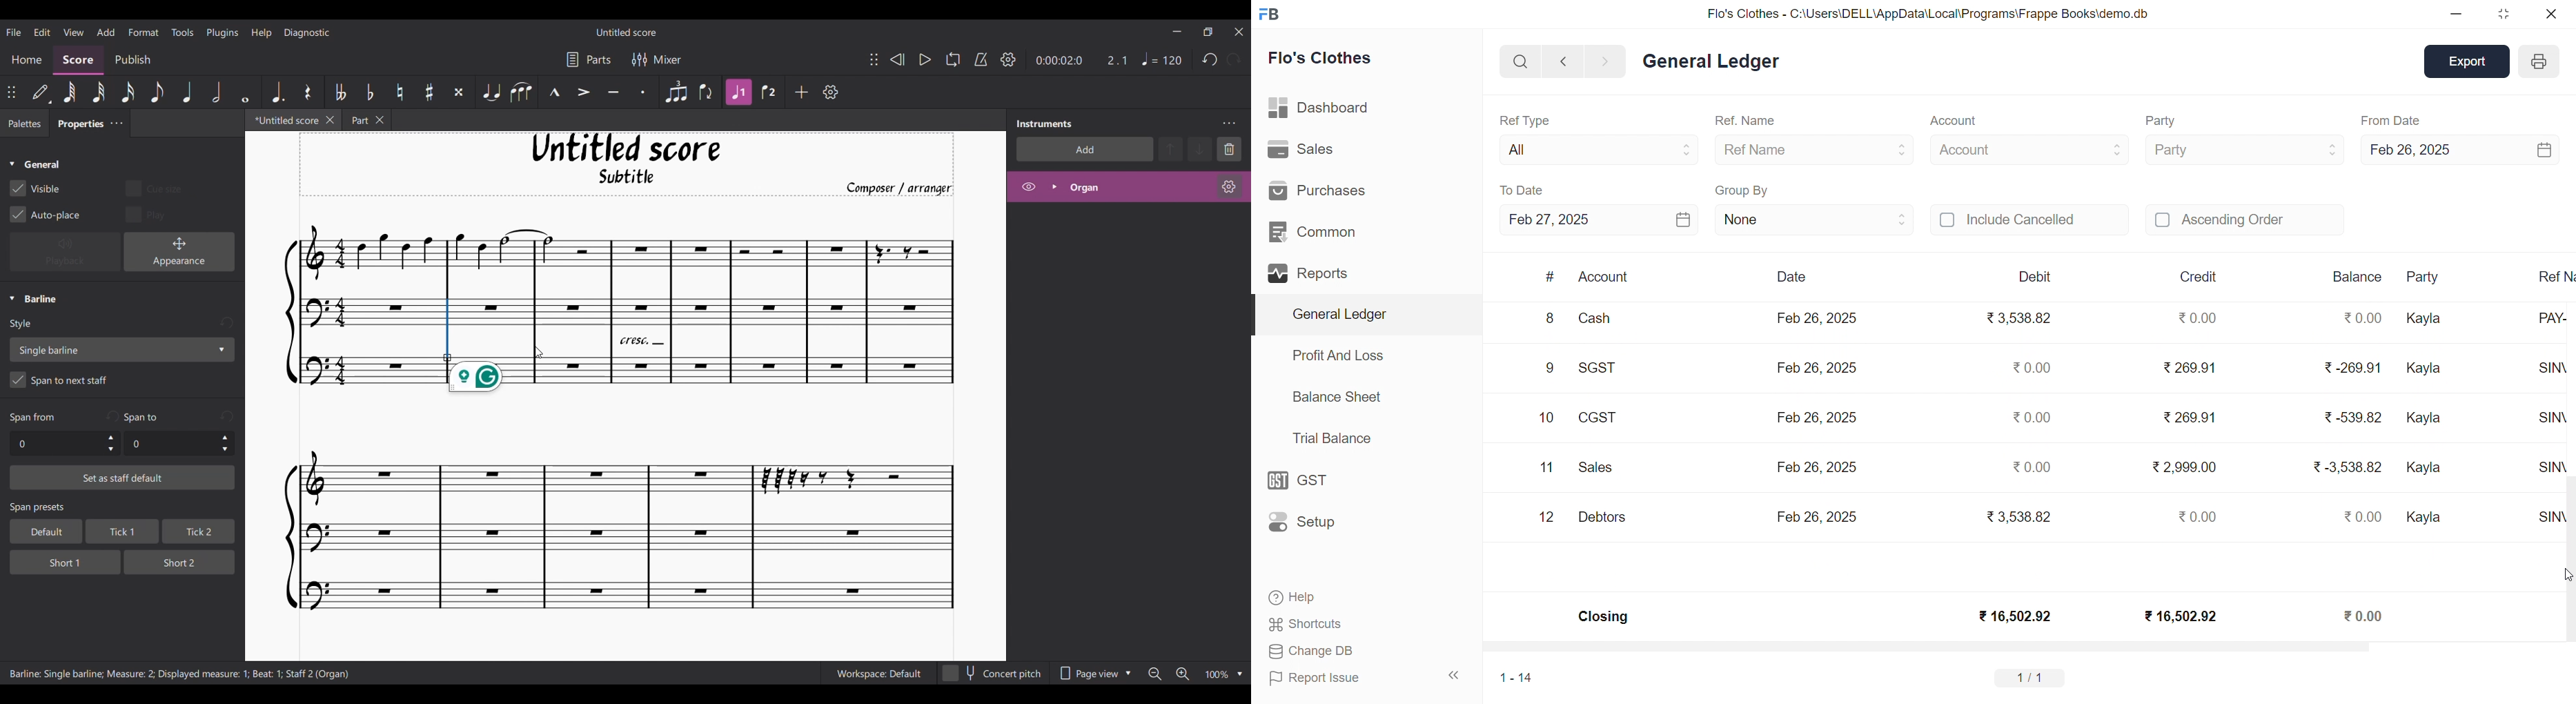 The image size is (2576, 728). Describe the element at coordinates (2016, 515) in the screenshot. I see `₹3538.82` at that location.